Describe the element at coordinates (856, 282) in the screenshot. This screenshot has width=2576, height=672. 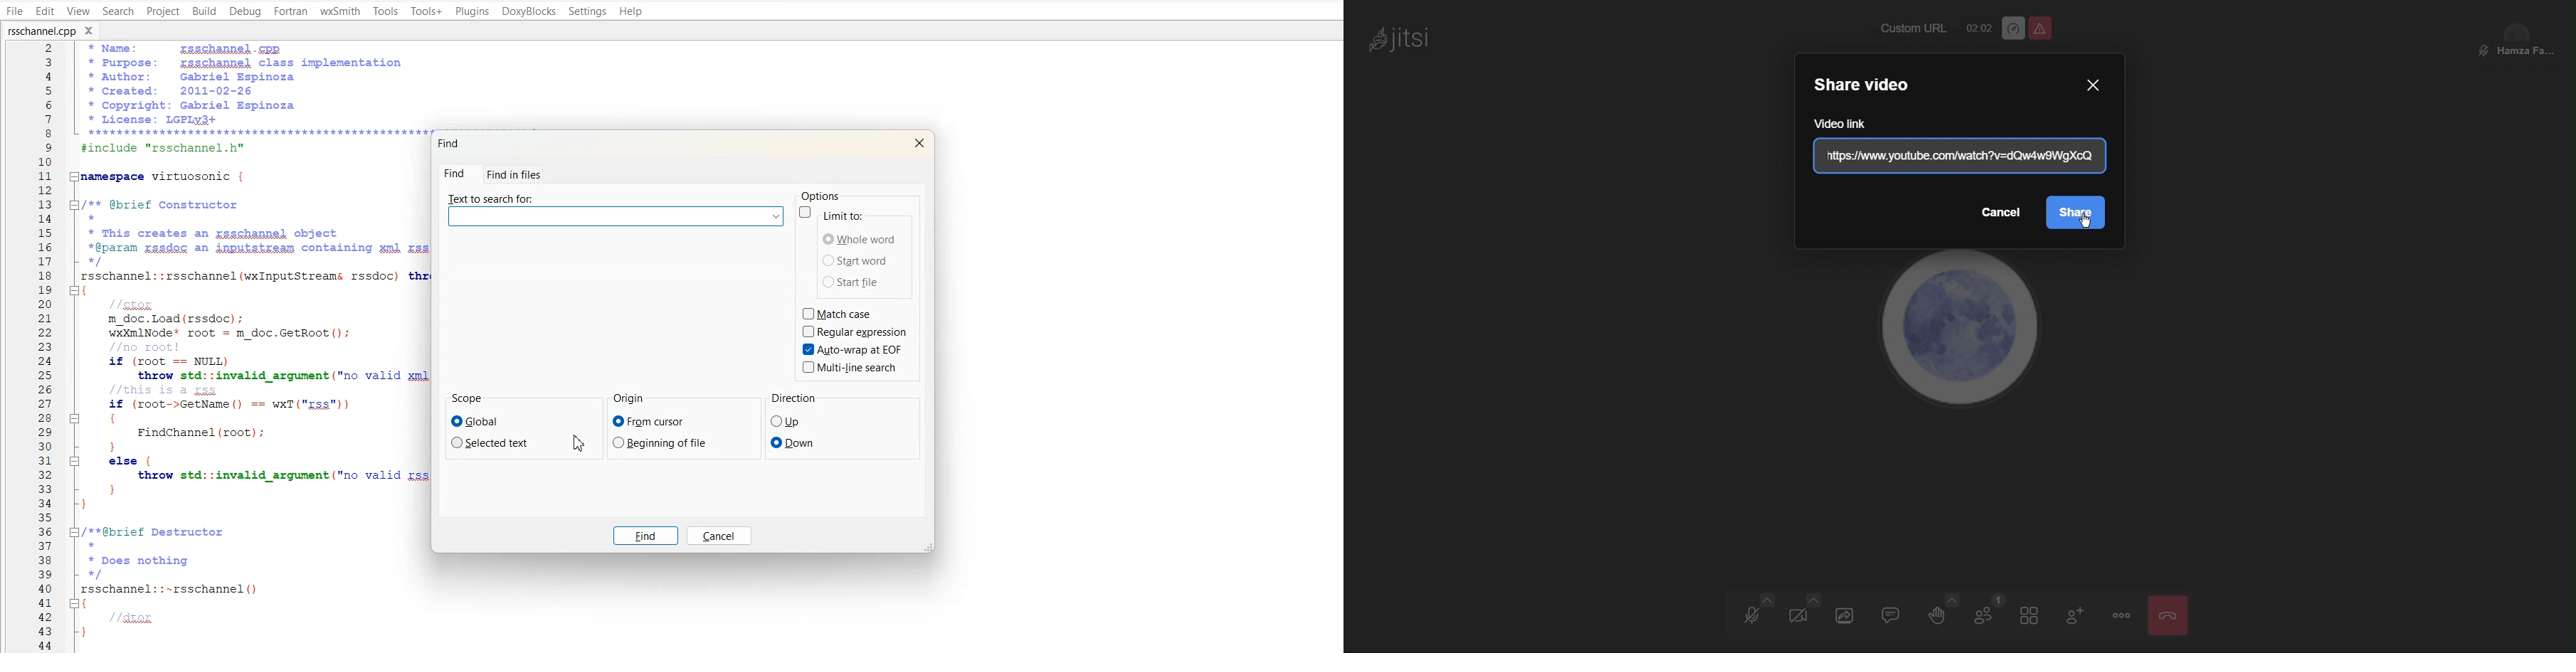
I see `Start file` at that location.